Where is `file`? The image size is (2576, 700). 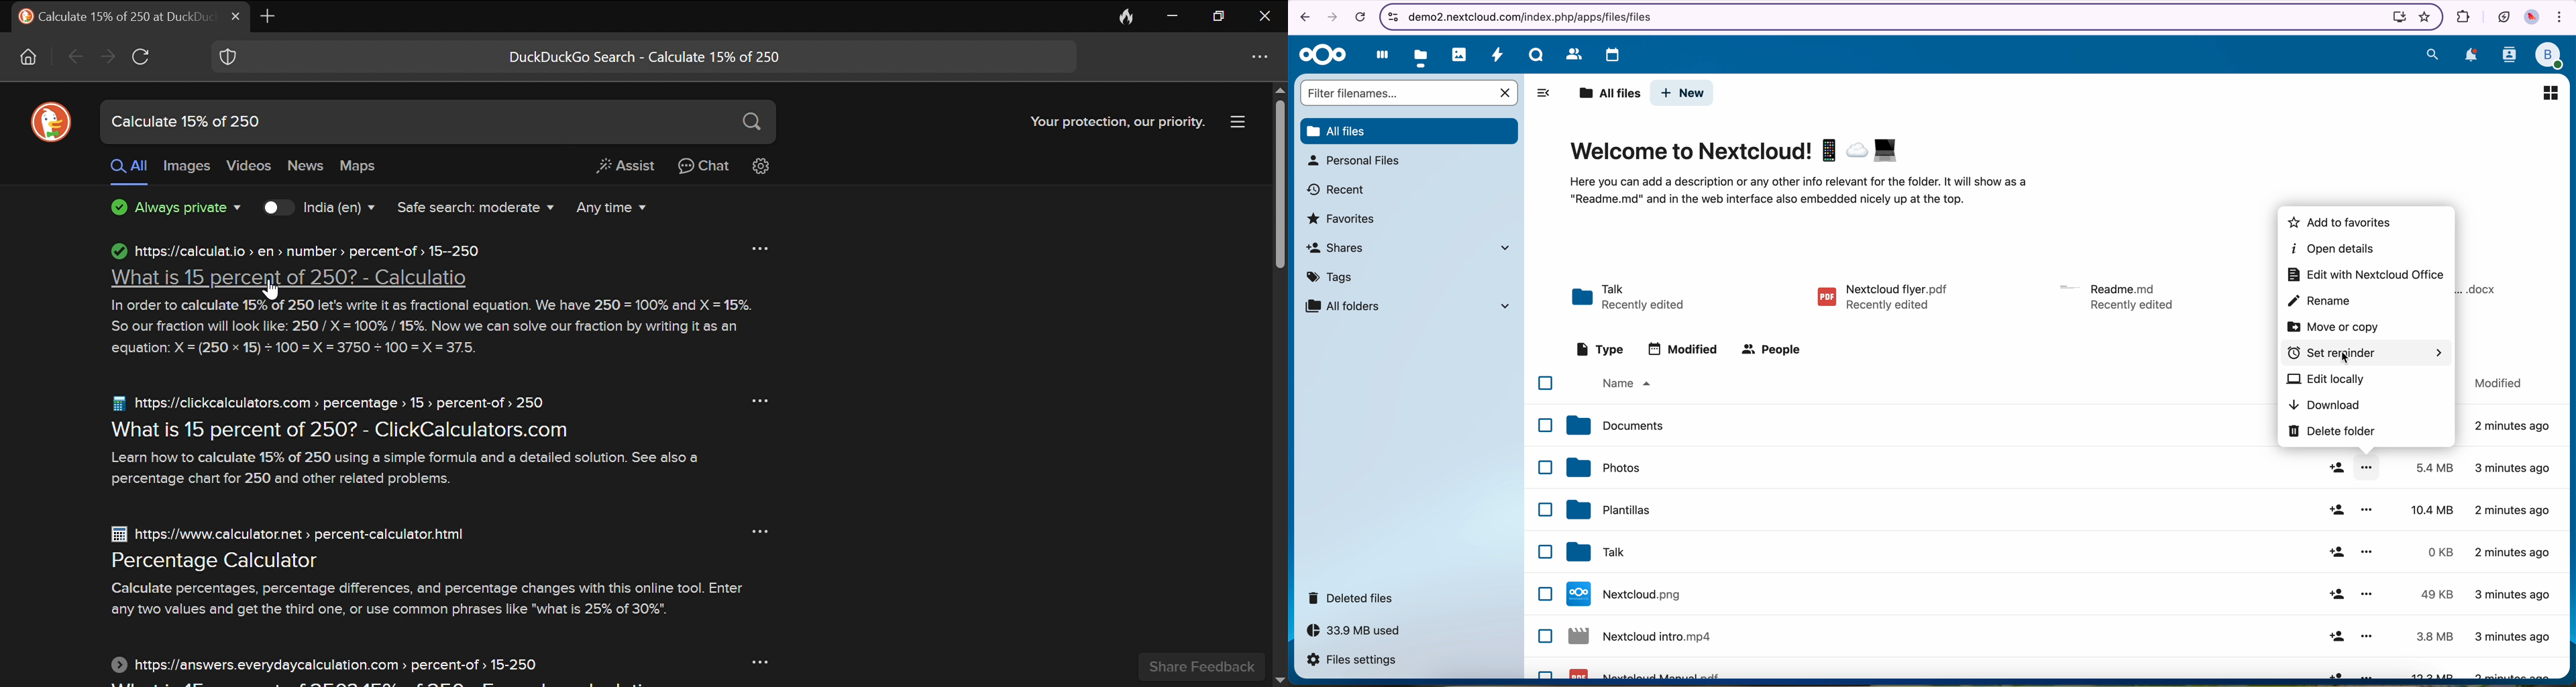 file is located at coordinates (2485, 296).